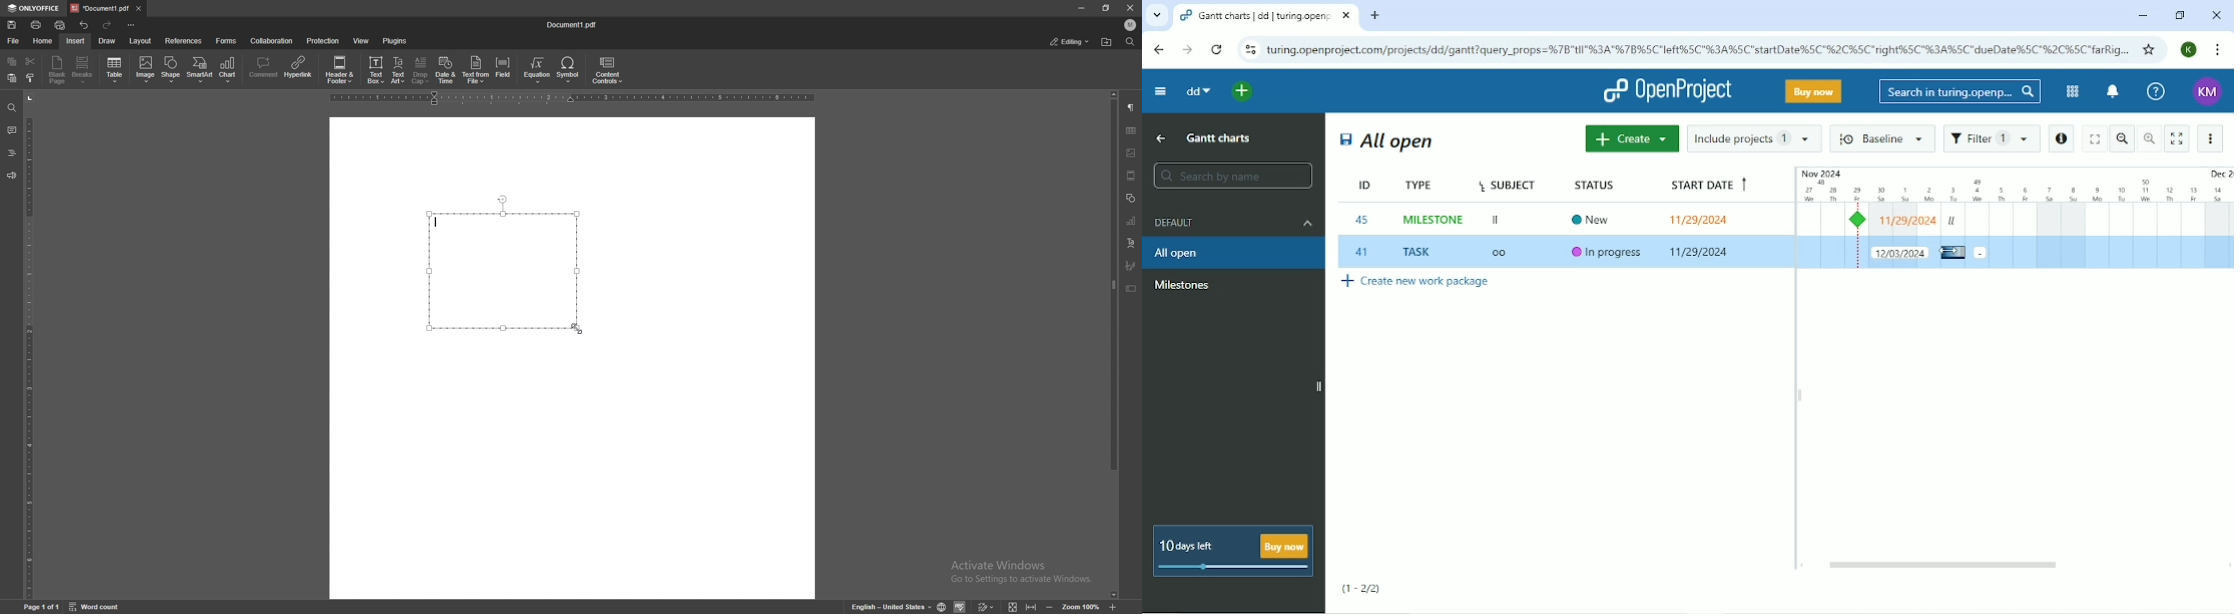  Describe the element at coordinates (1221, 137) in the screenshot. I see `Gantt charts` at that location.